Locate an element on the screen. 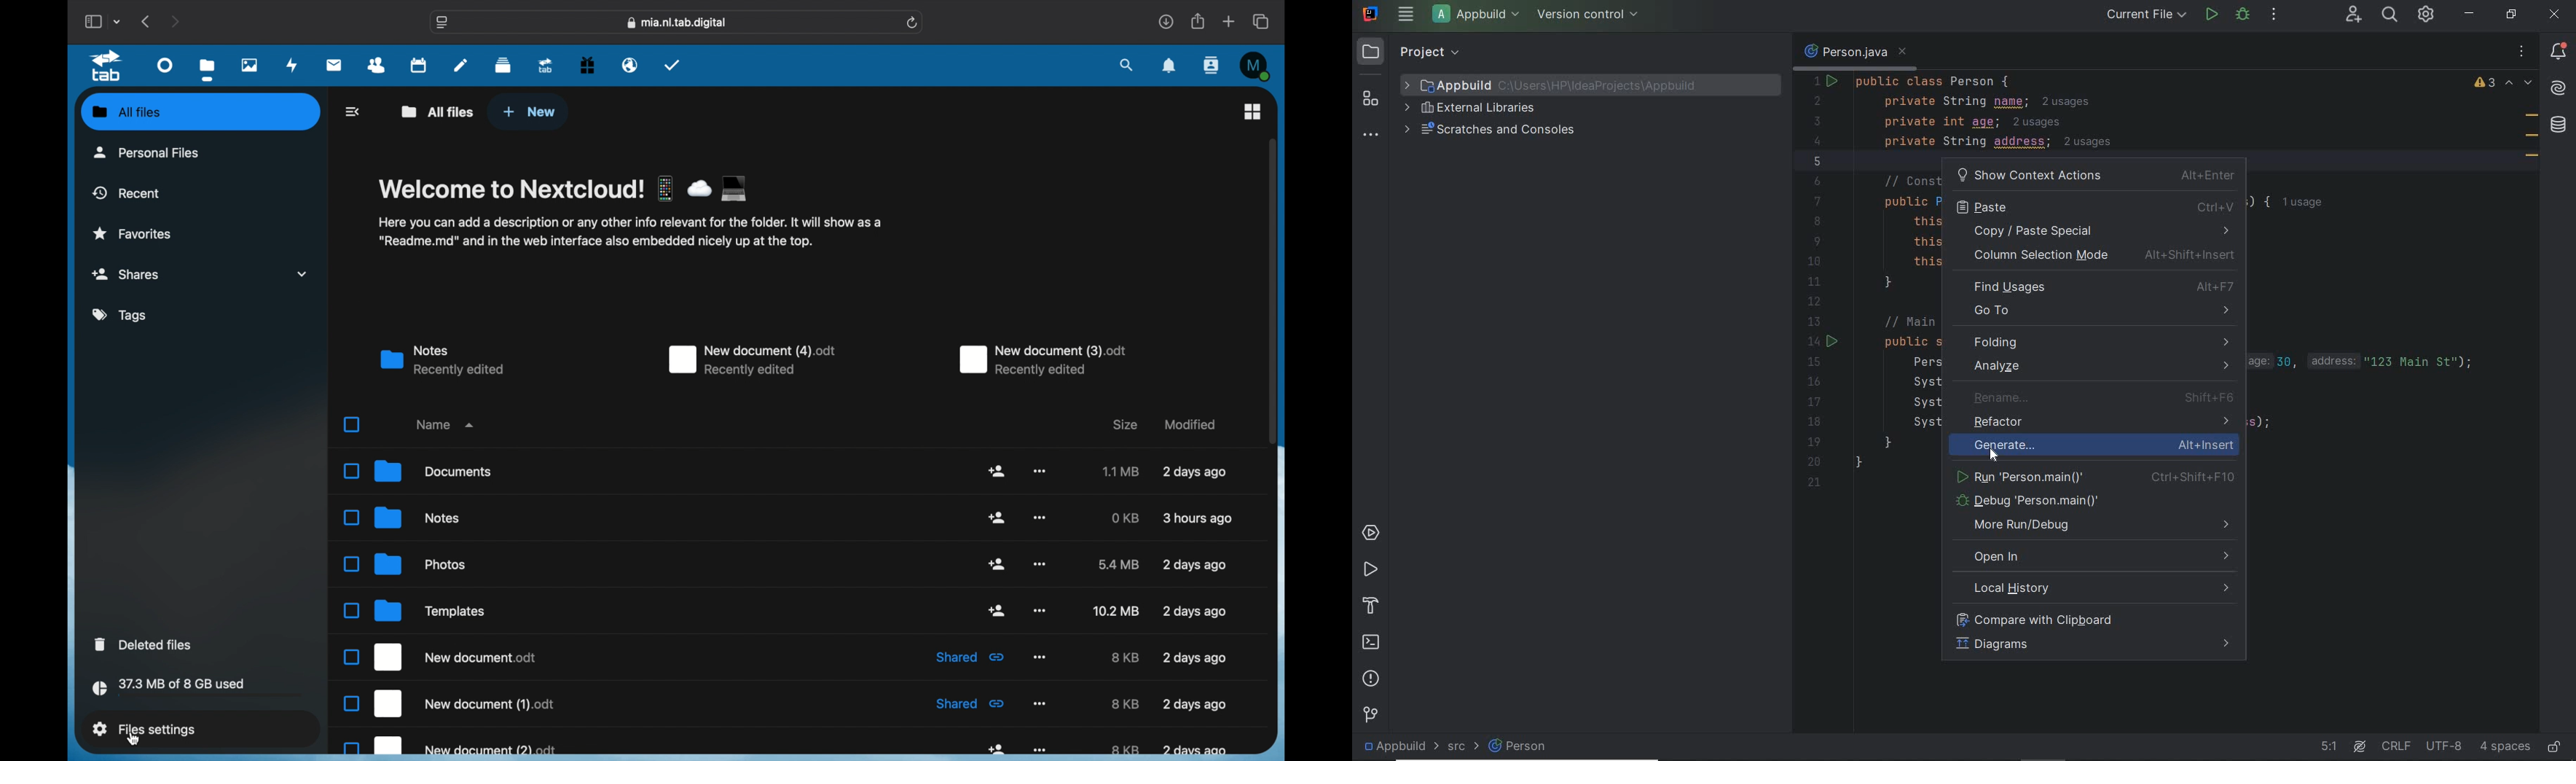  shared is located at coordinates (972, 703).